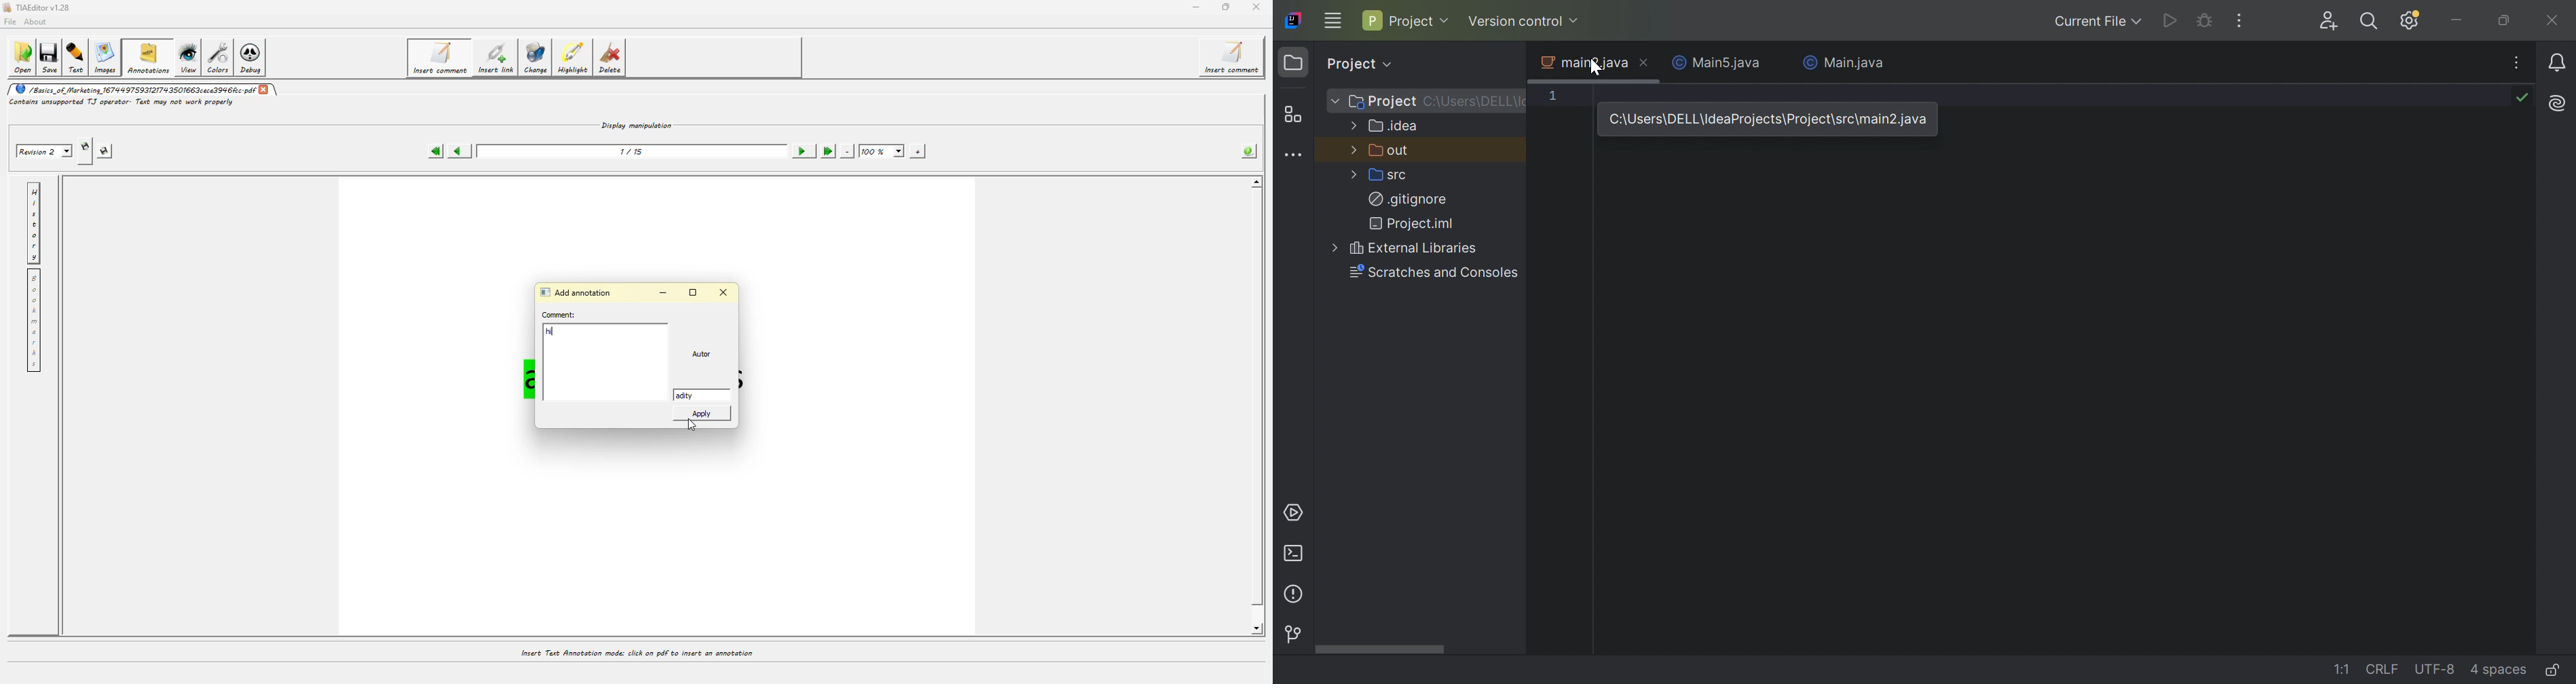  Describe the element at coordinates (2171, 18) in the screenshot. I see `Run` at that location.